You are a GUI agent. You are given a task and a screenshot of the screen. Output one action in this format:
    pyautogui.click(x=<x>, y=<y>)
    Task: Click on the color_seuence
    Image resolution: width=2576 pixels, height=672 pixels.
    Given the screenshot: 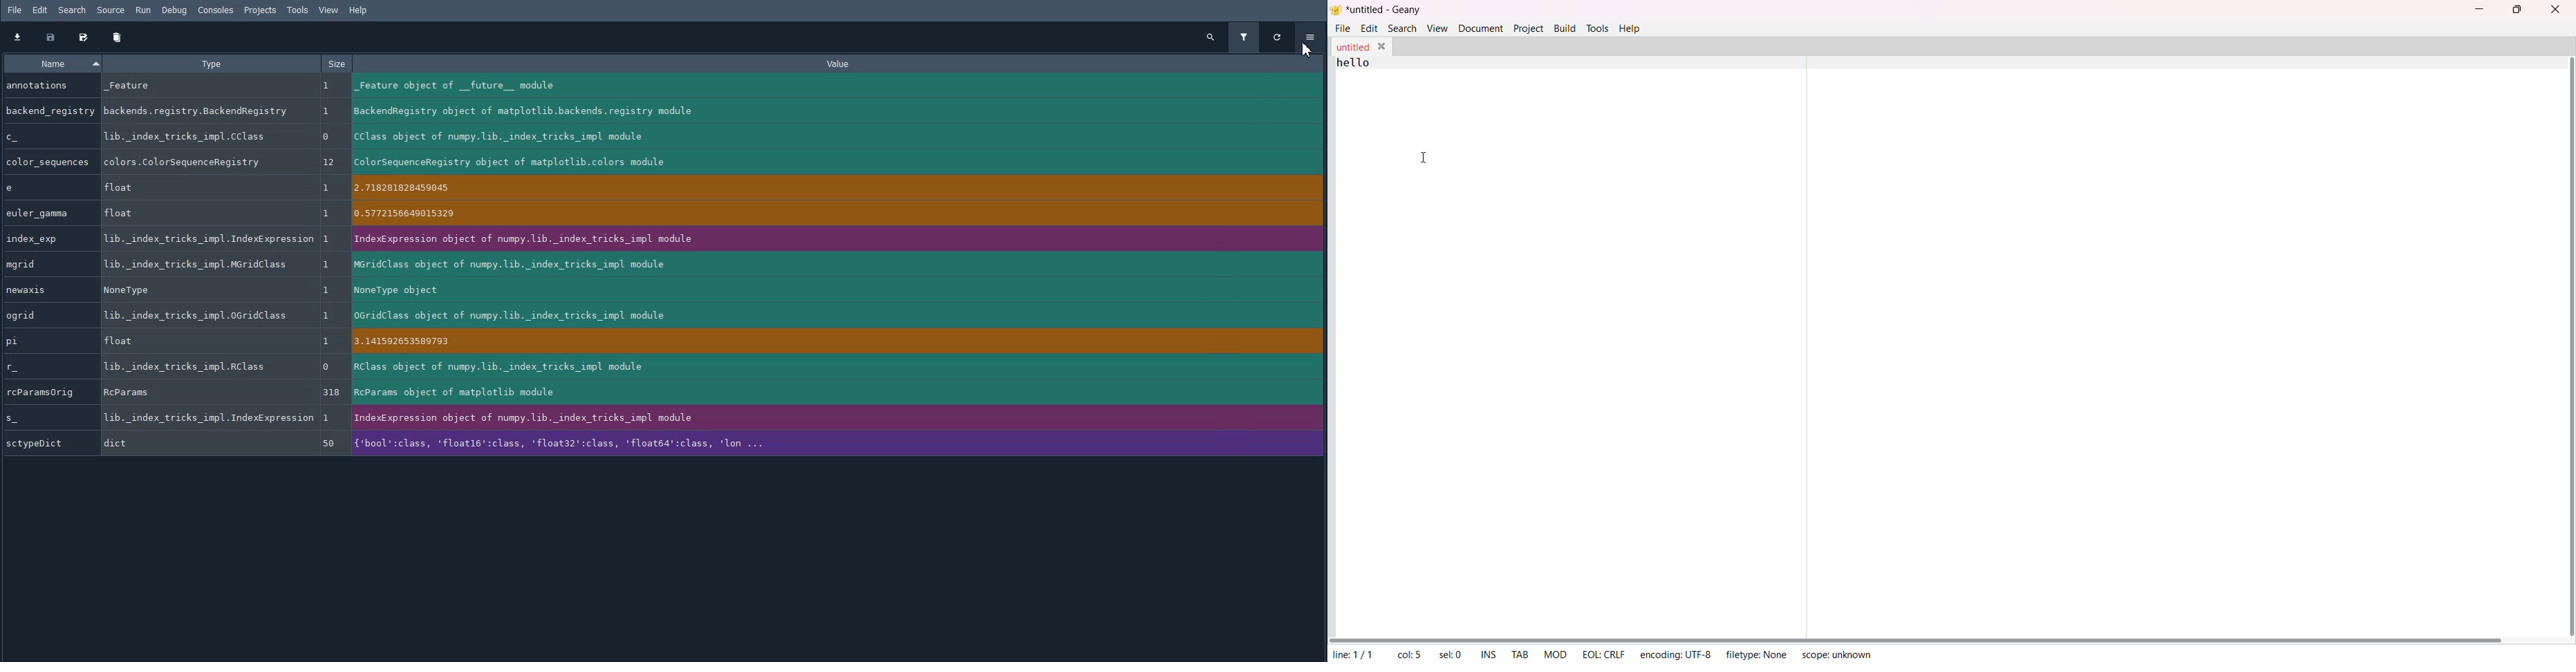 What is the action you would take?
    pyautogui.click(x=47, y=161)
    